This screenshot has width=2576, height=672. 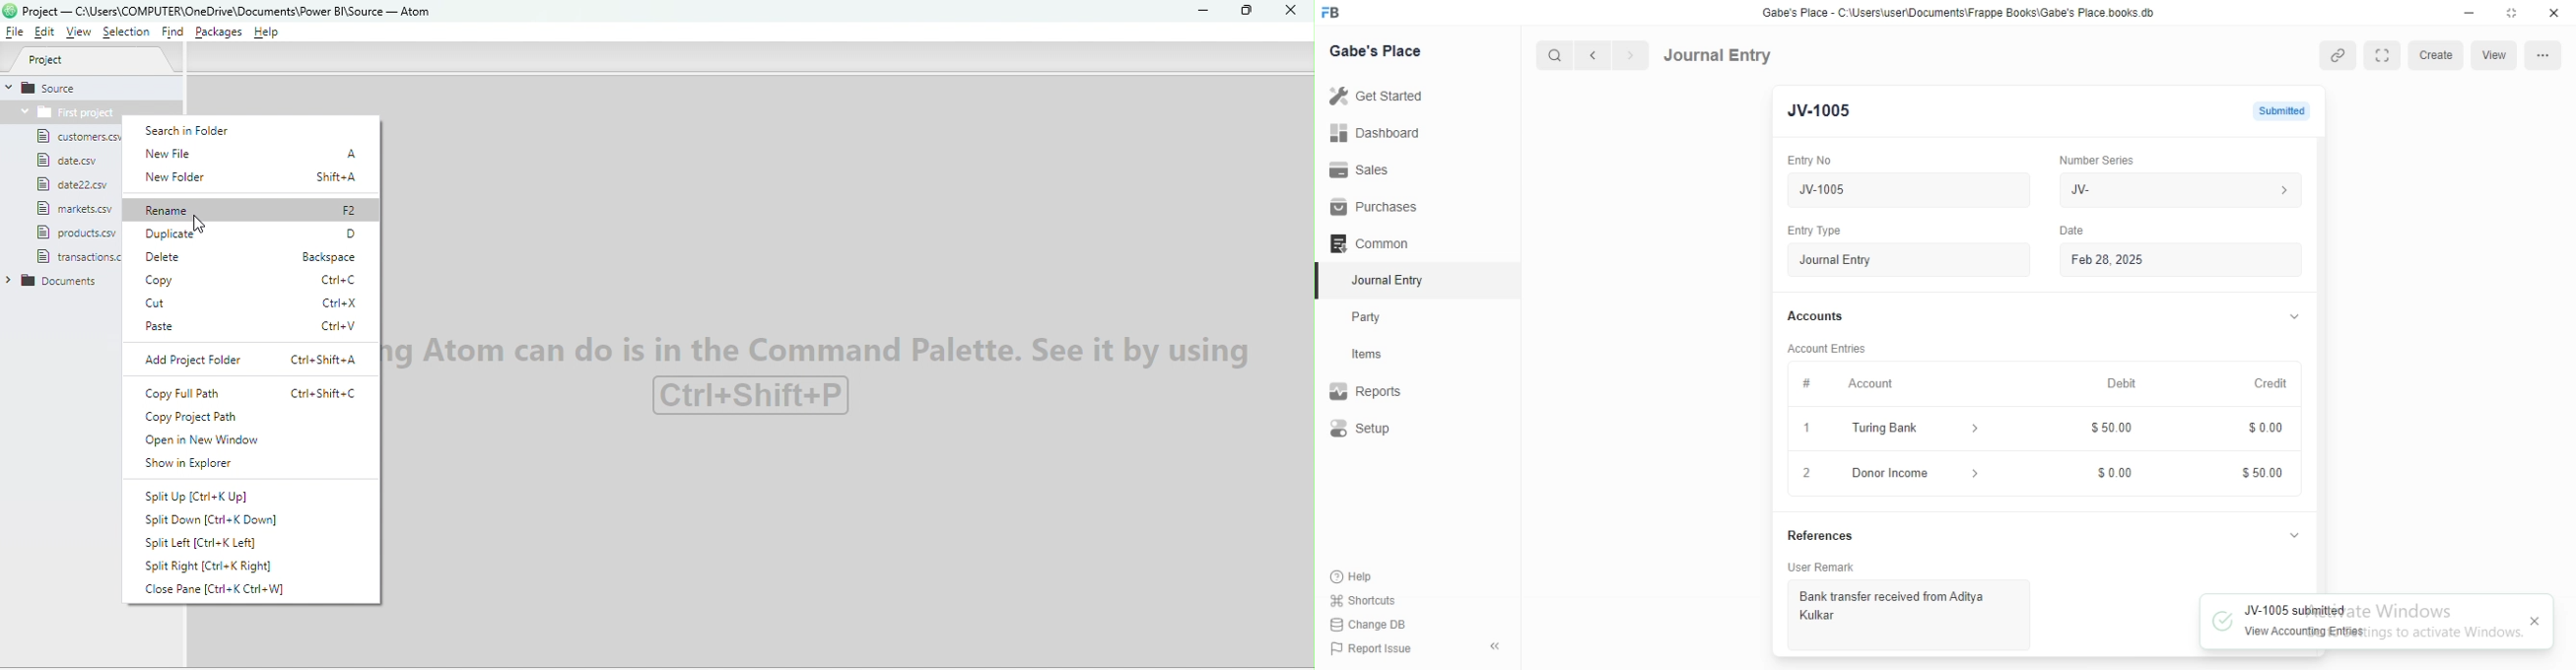 I want to click on collapse, so click(x=2293, y=318).